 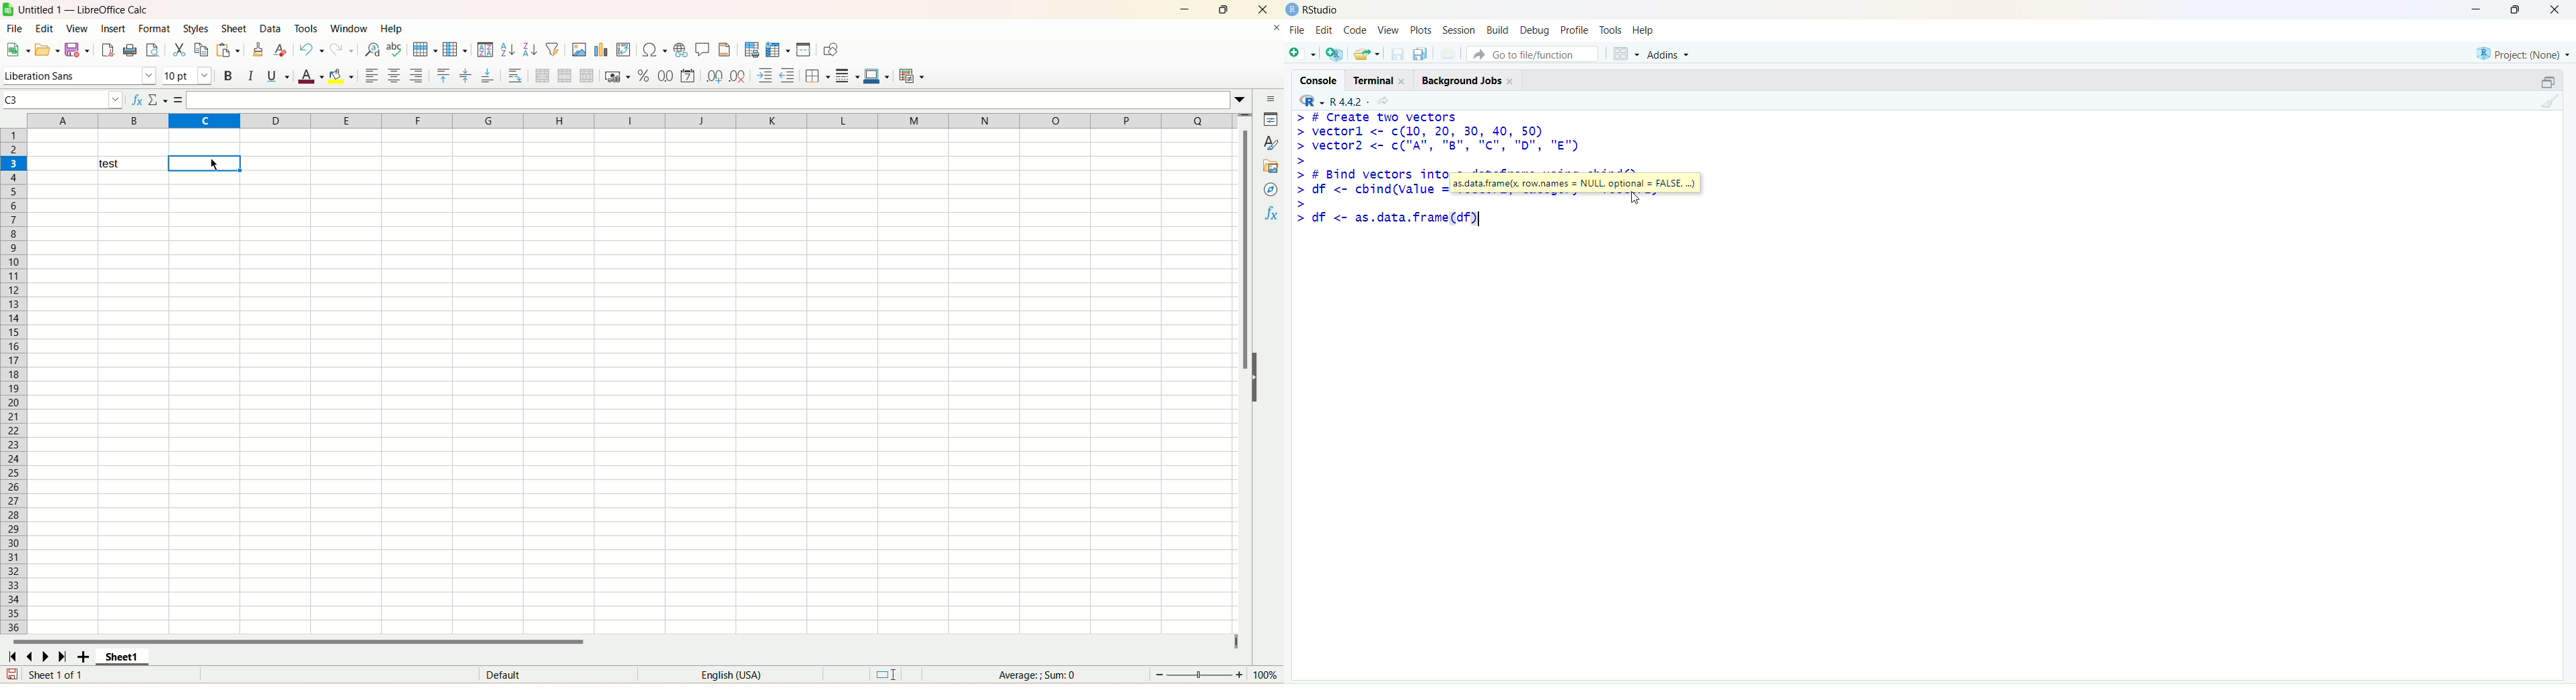 I want to click on save, so click(x=76, y=50).